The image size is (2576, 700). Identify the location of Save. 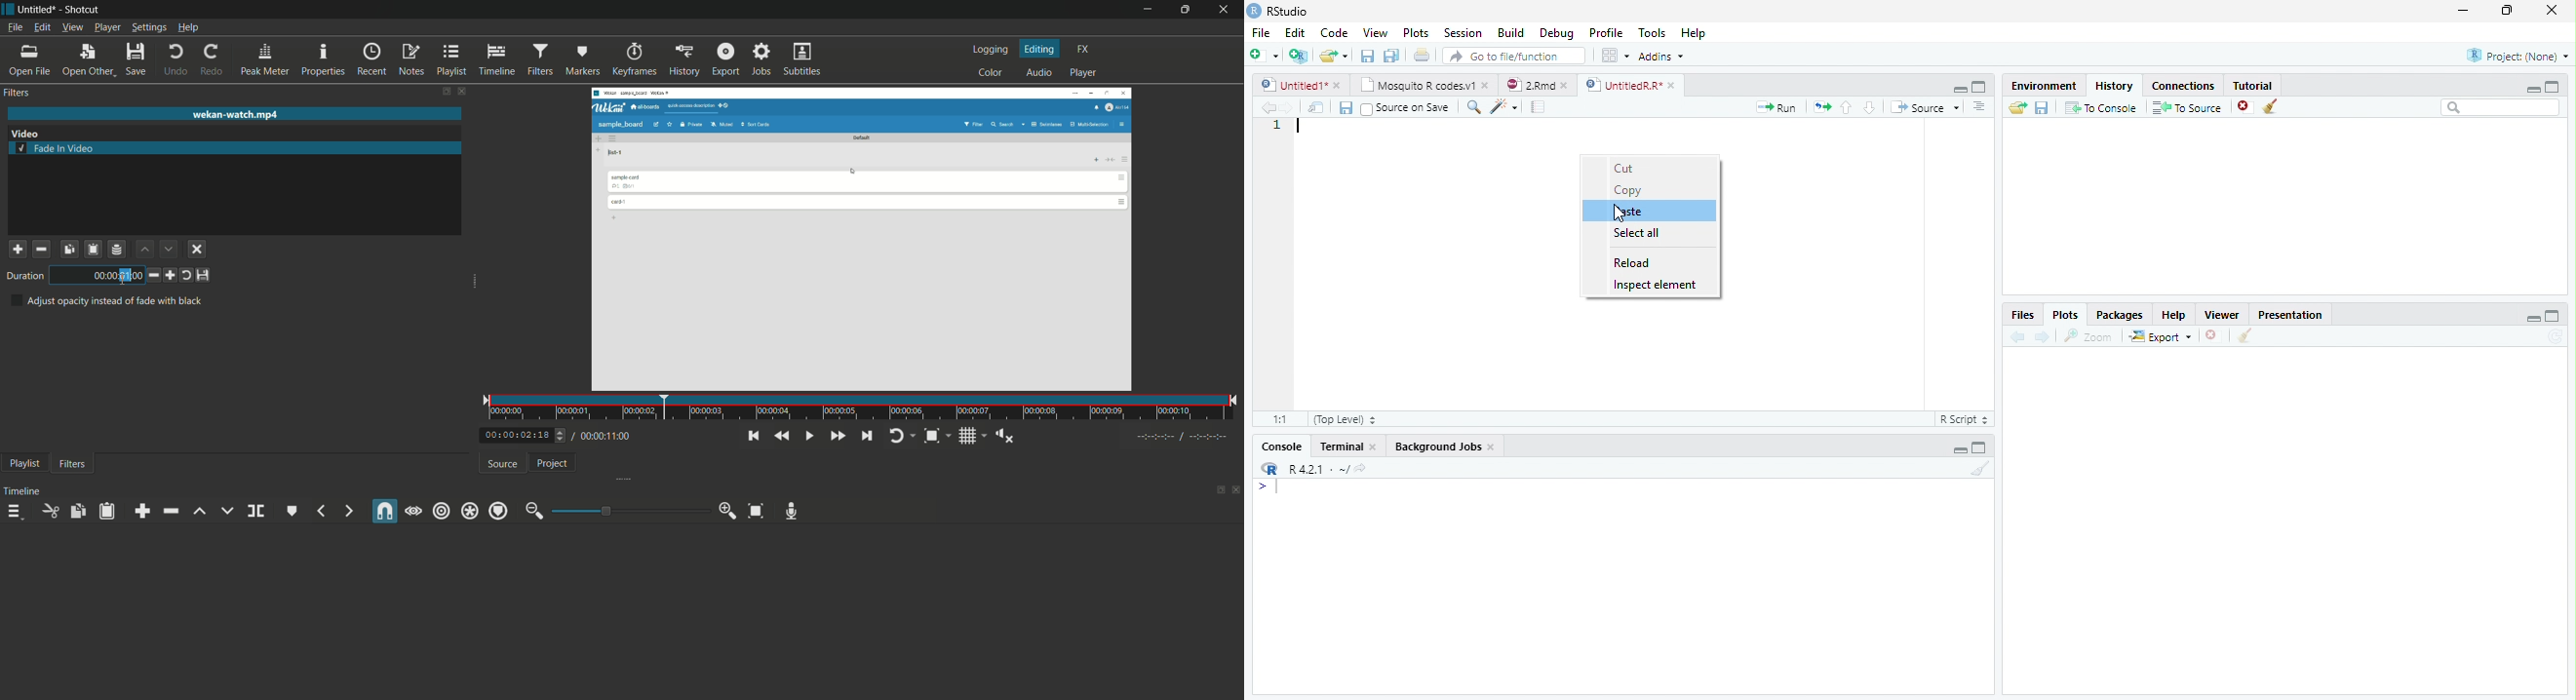
(1344, 107).